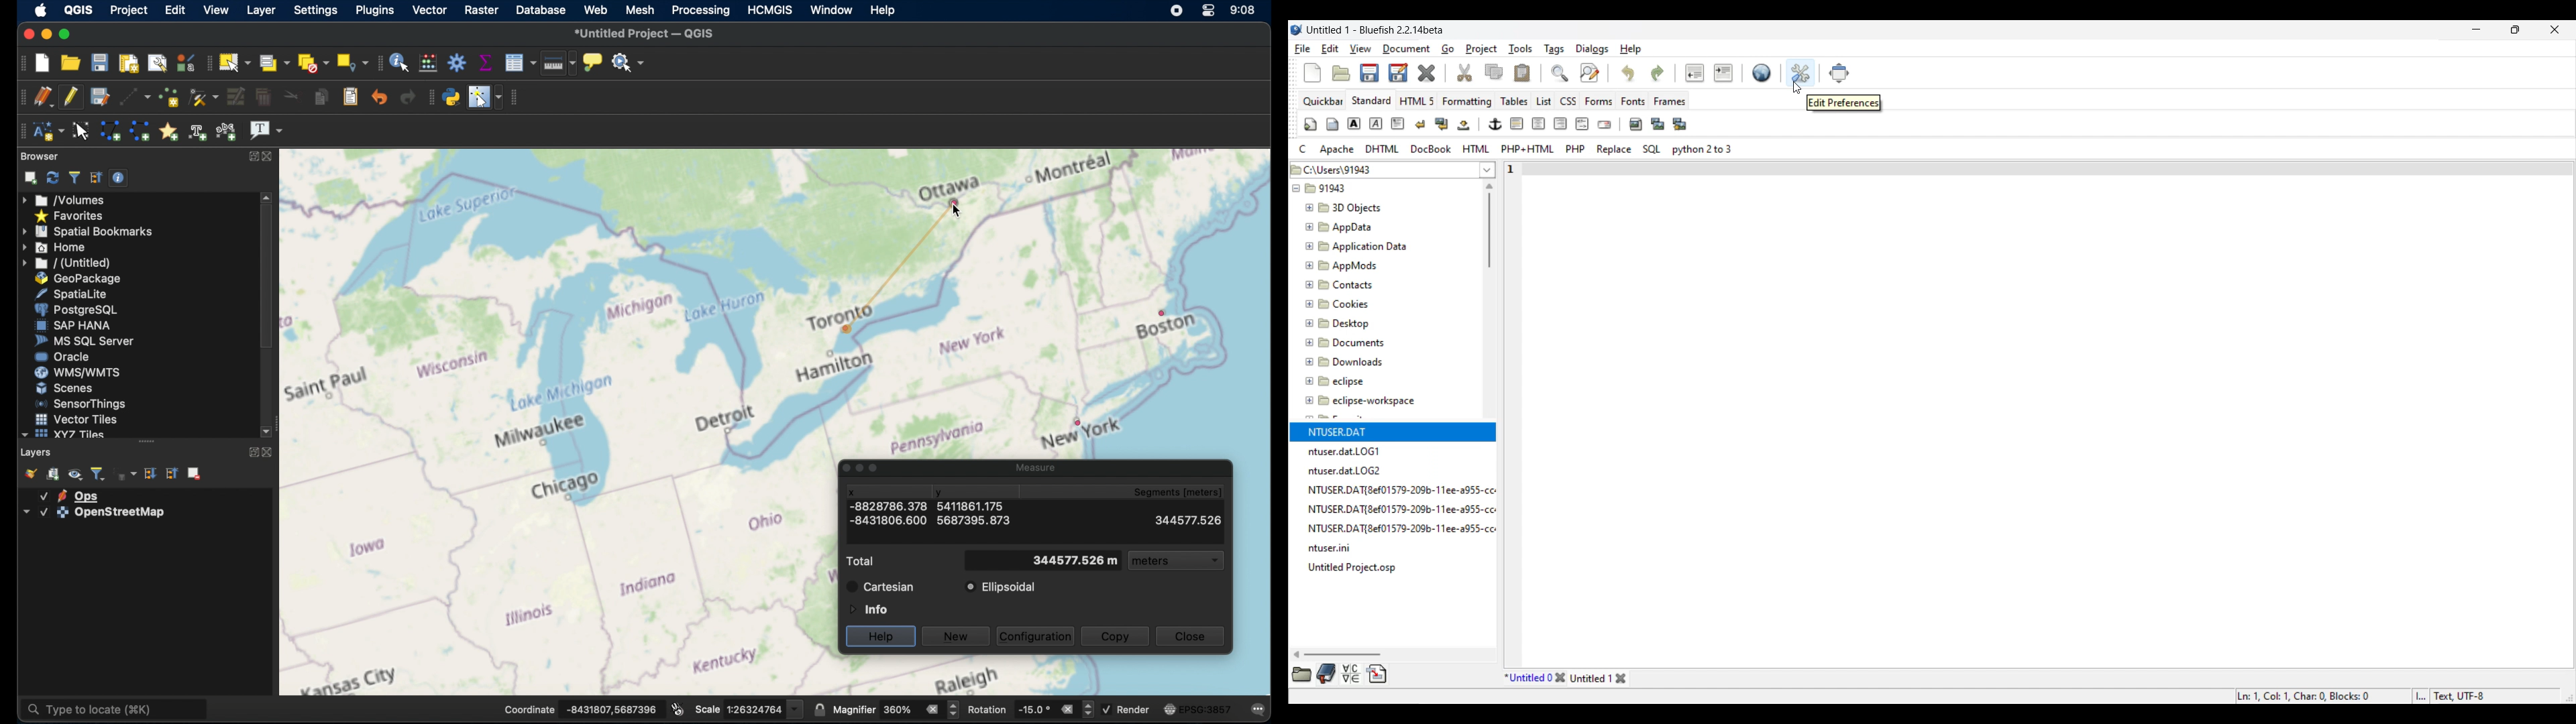 The width and height of the screenshot is (2576, 728). Describe the element at coordinates (272, 156) in the screenshot. I see `close` at that location.